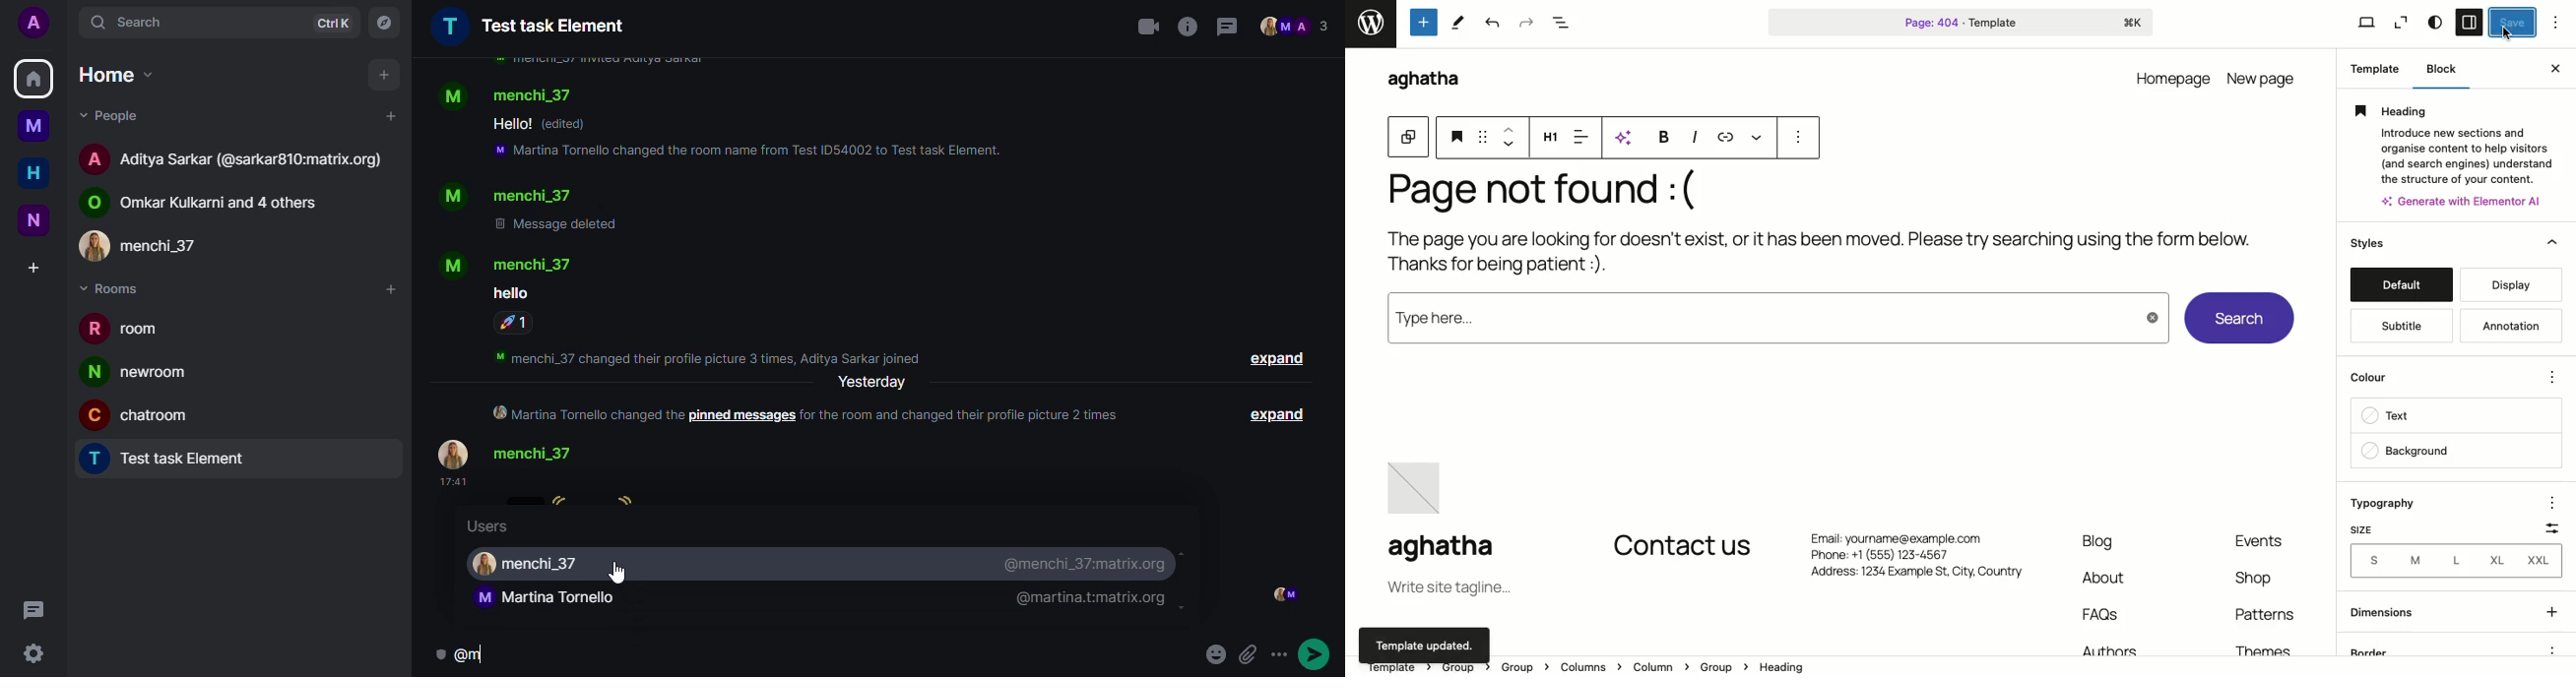 Image resolution: width=2576 pixels, height=700 pixels. Describe the element at coordinates (515, 323) in the screenshot. I see `reaction` at that location.